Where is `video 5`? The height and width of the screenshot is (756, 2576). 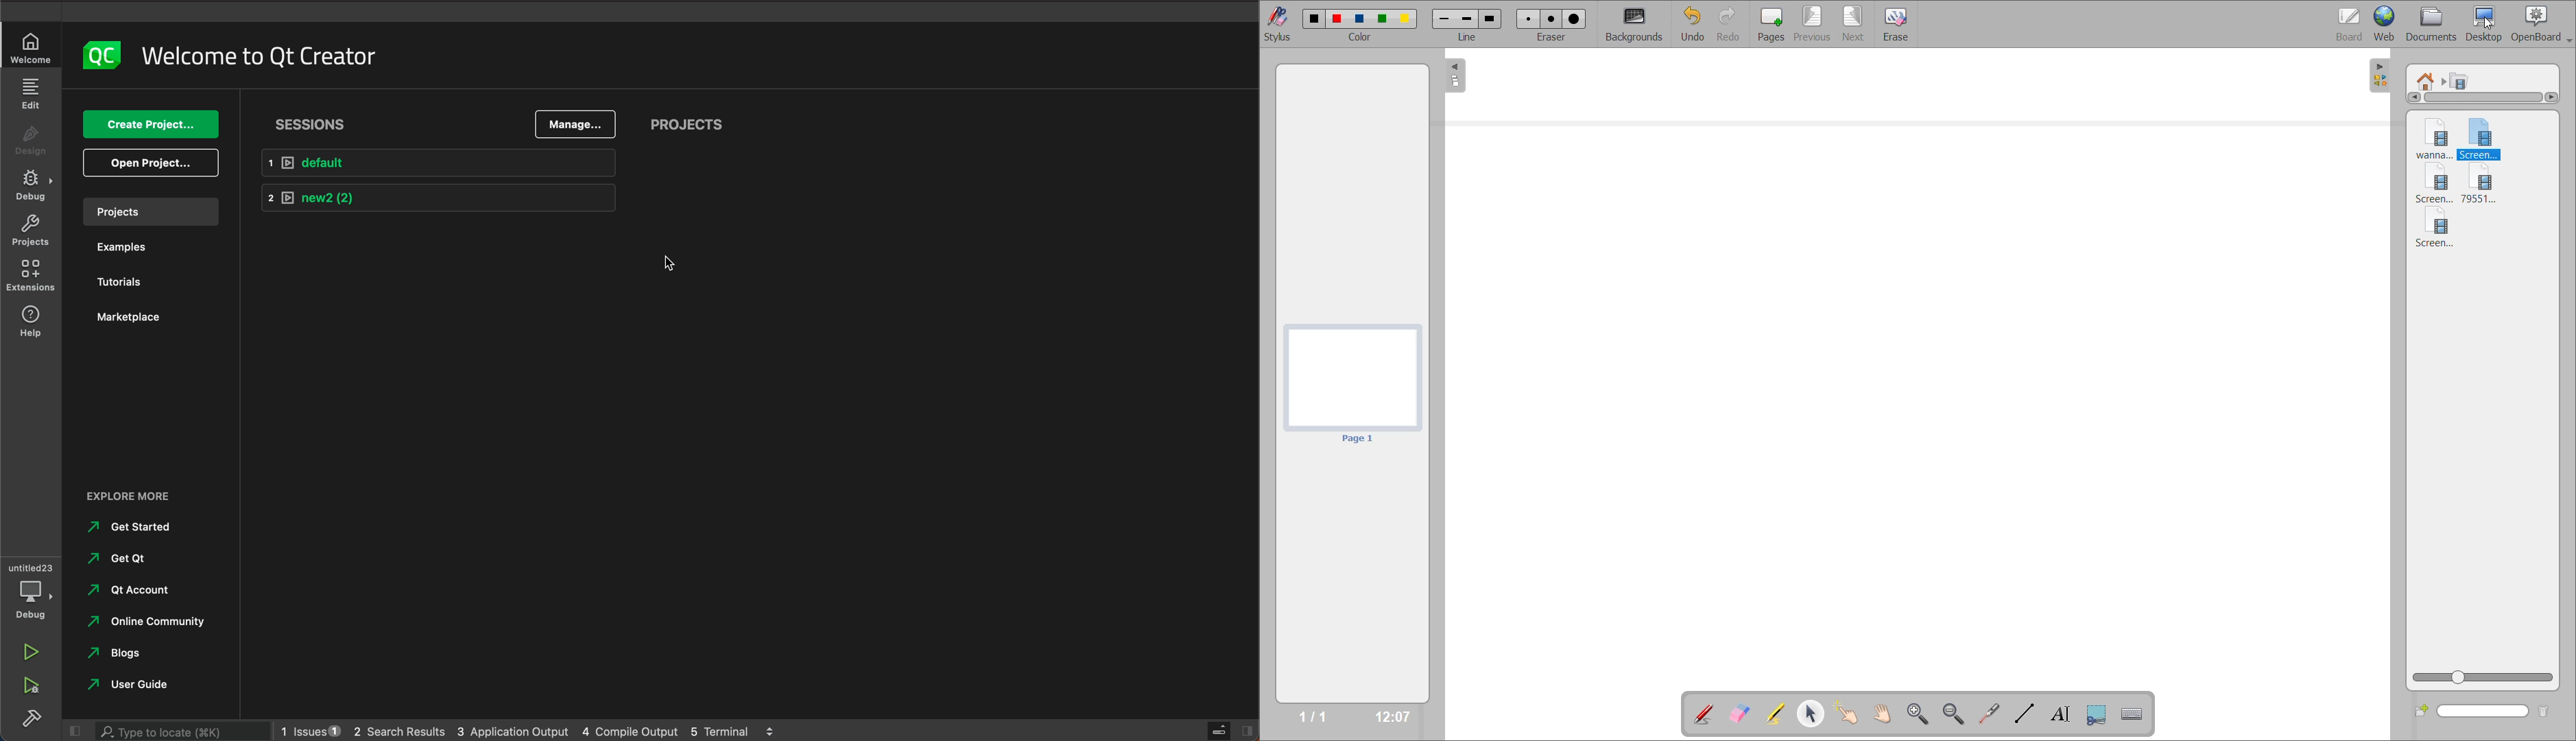 video 5 is located at coordinates (2434, 231).